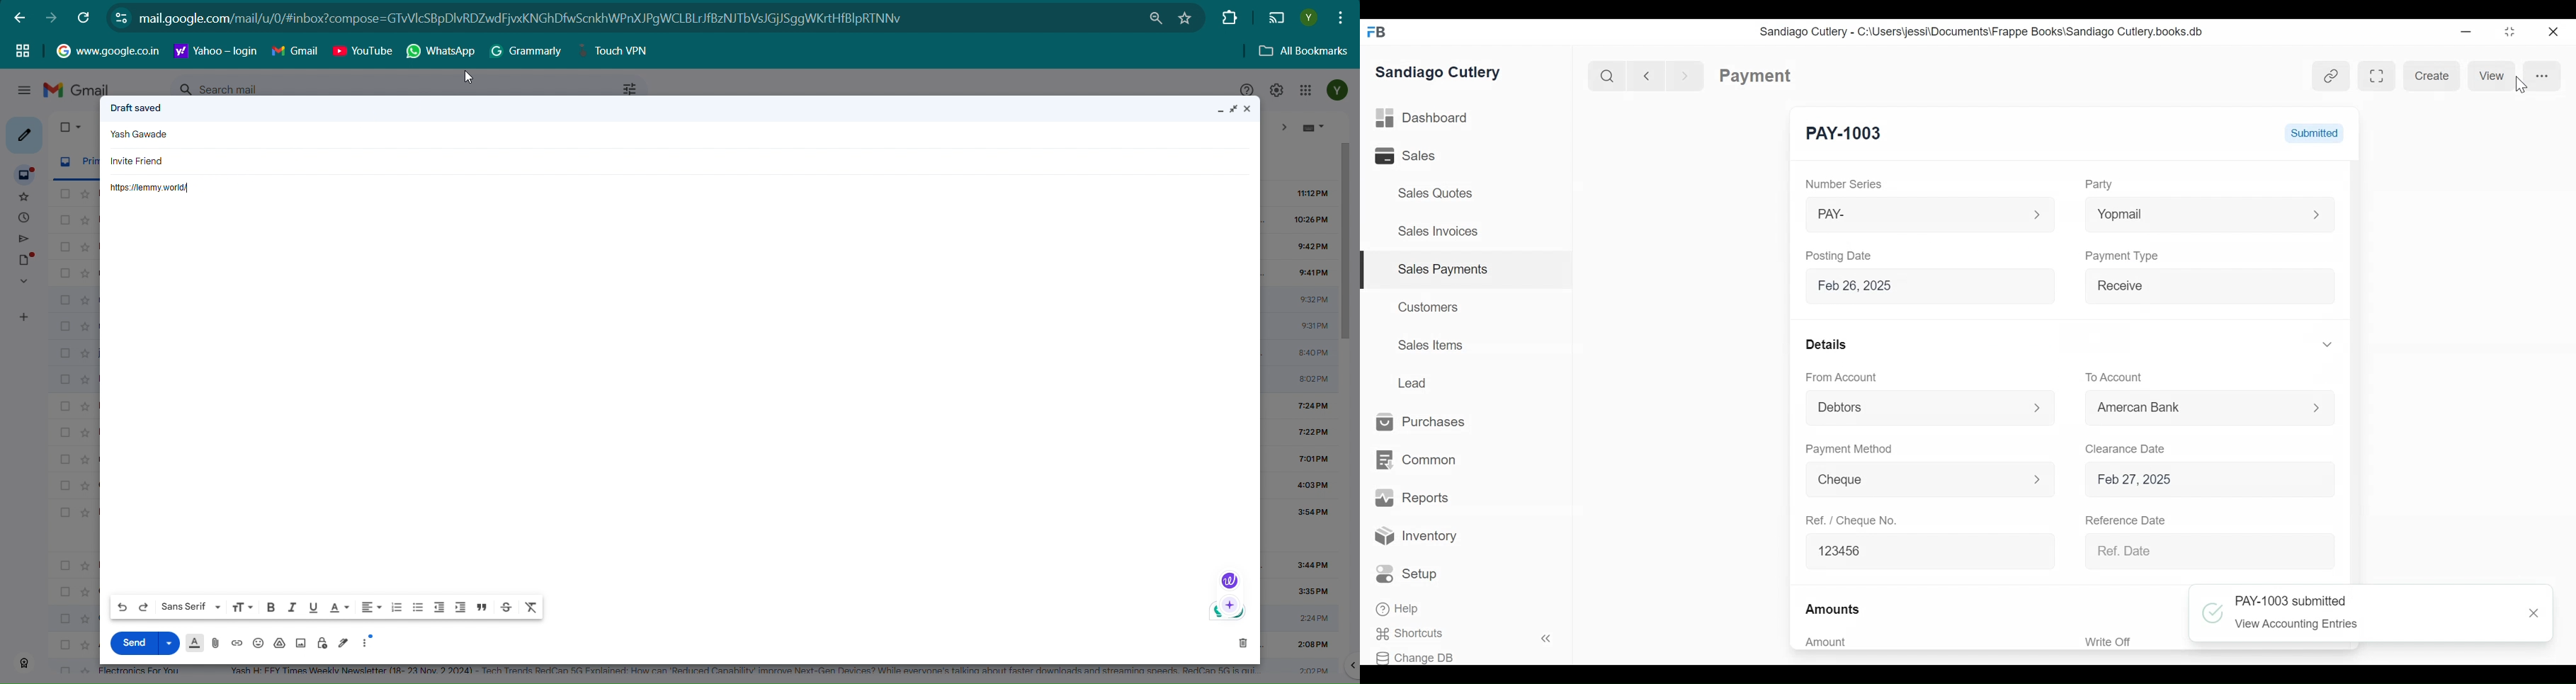  Describe the element at coordinates (1440, 72) in the screenshot. I see `Sandiago Cutlery` at that location.